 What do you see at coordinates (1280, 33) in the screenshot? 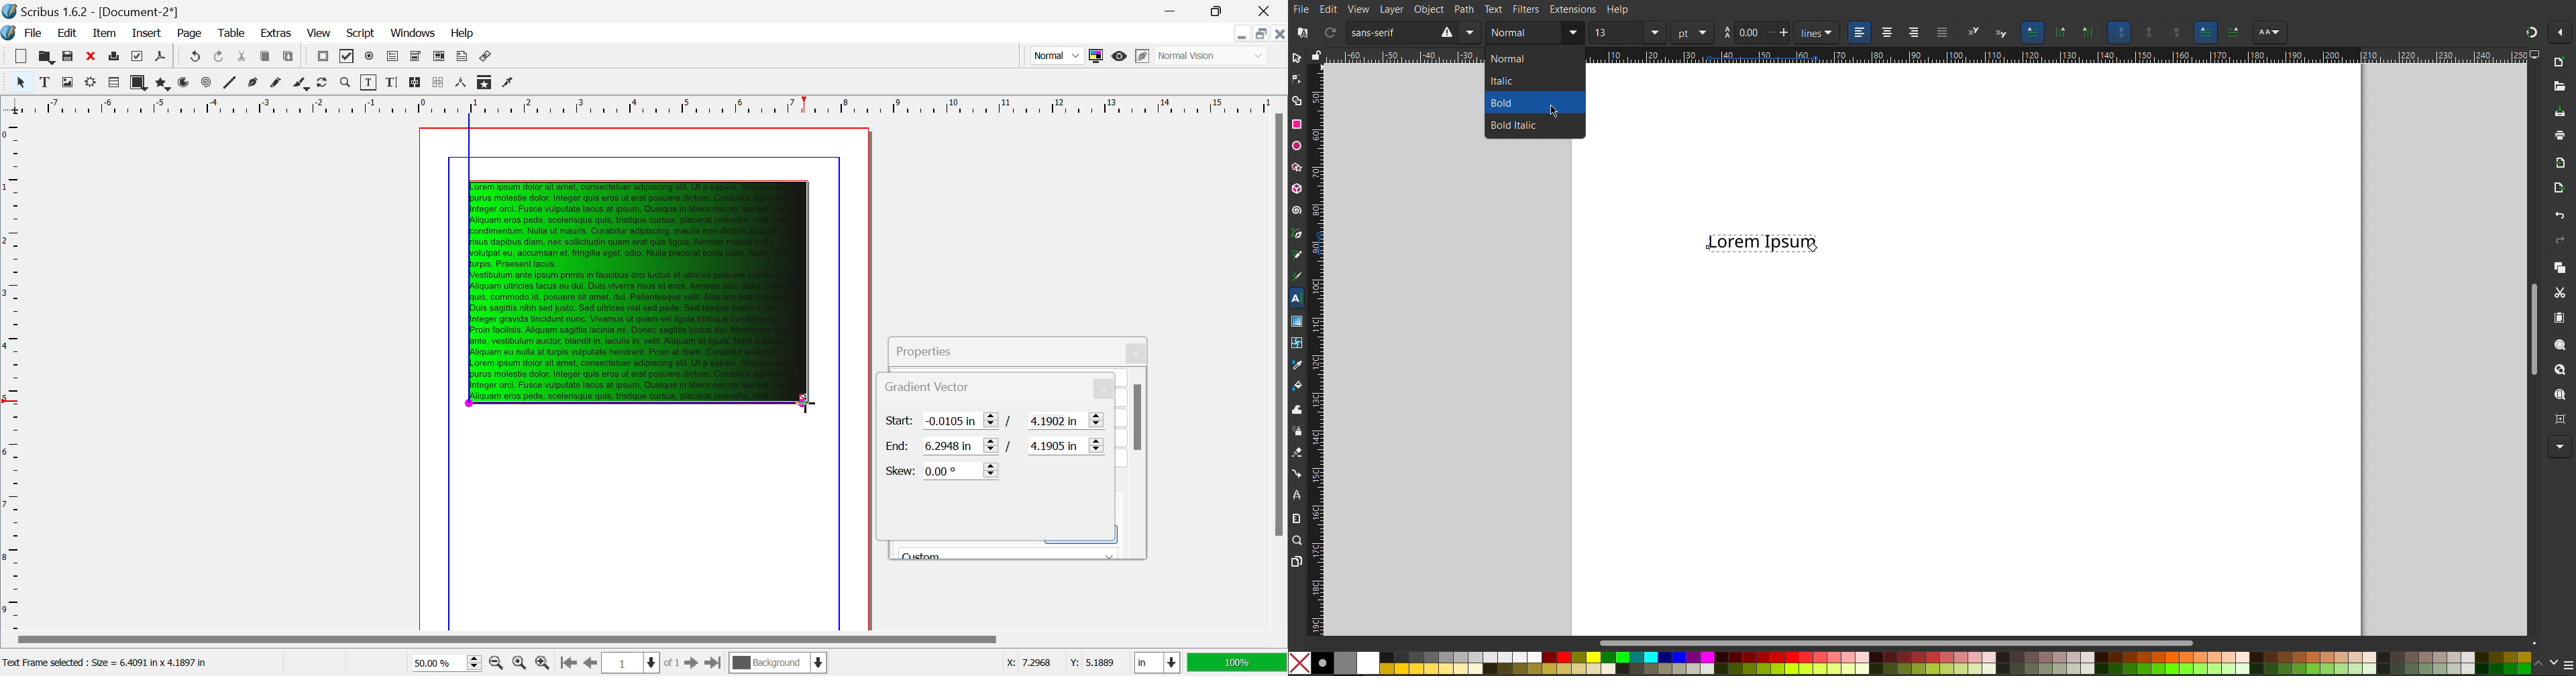
I see `Close` at bounding box center [1280, 33].